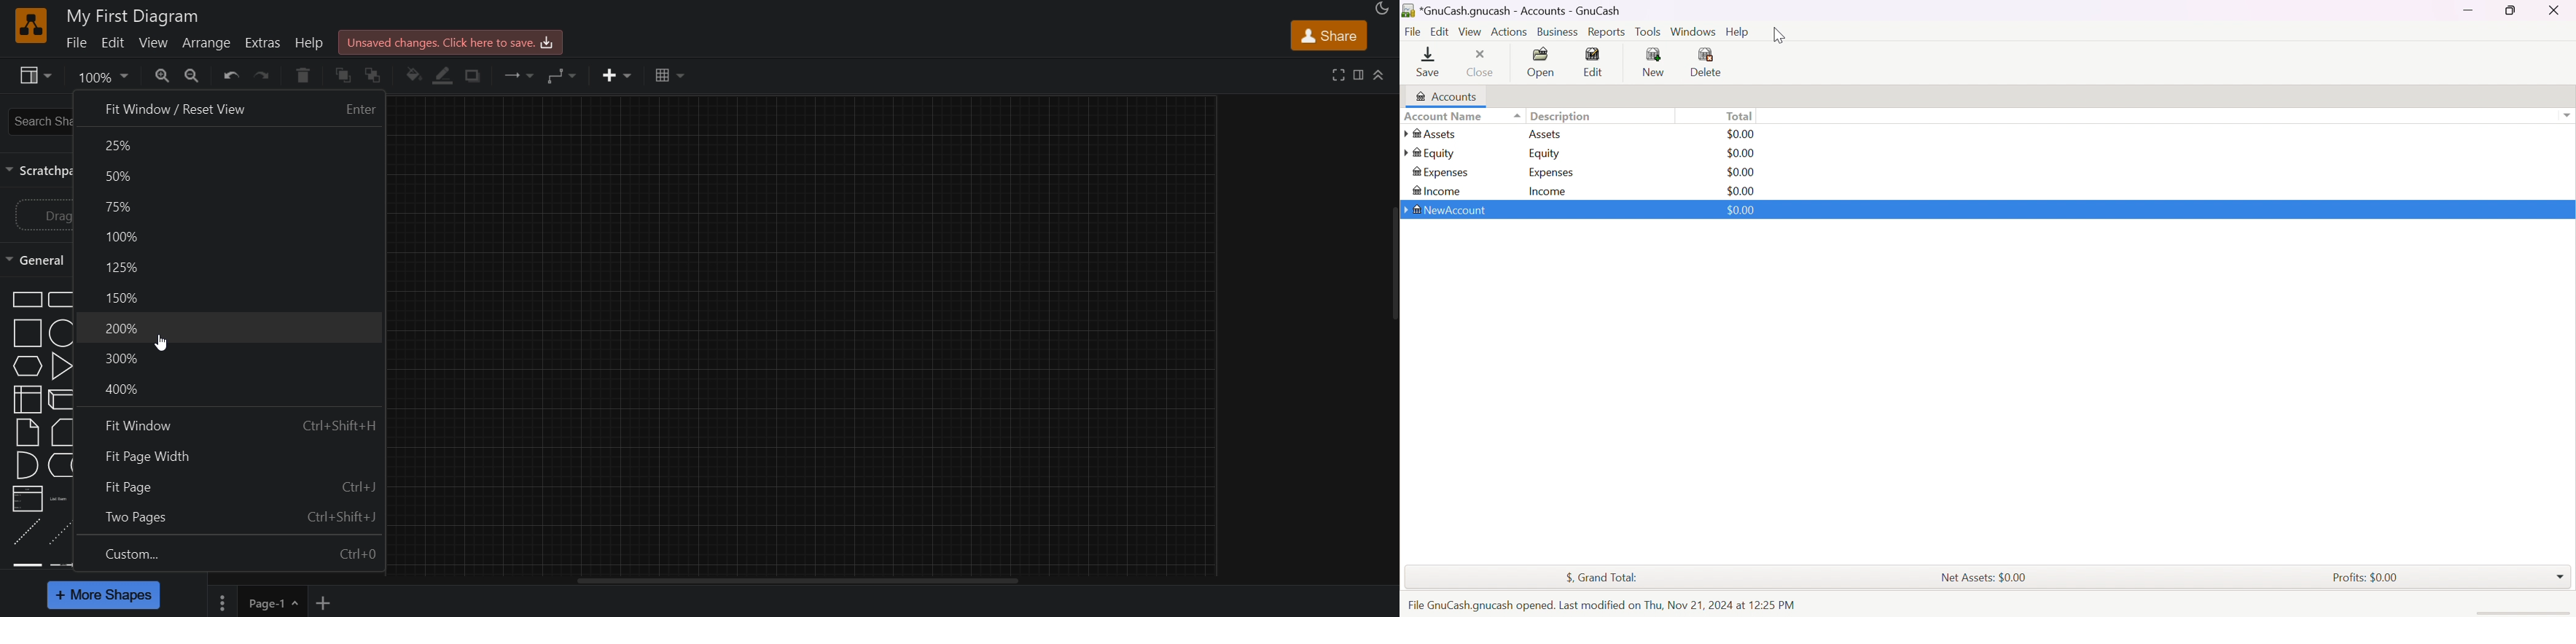 This screenshot has height=644, width=2576. What do you see at coordinates (33, 262) in the screenshot?
I see `general` at bounding box center [33, 262].